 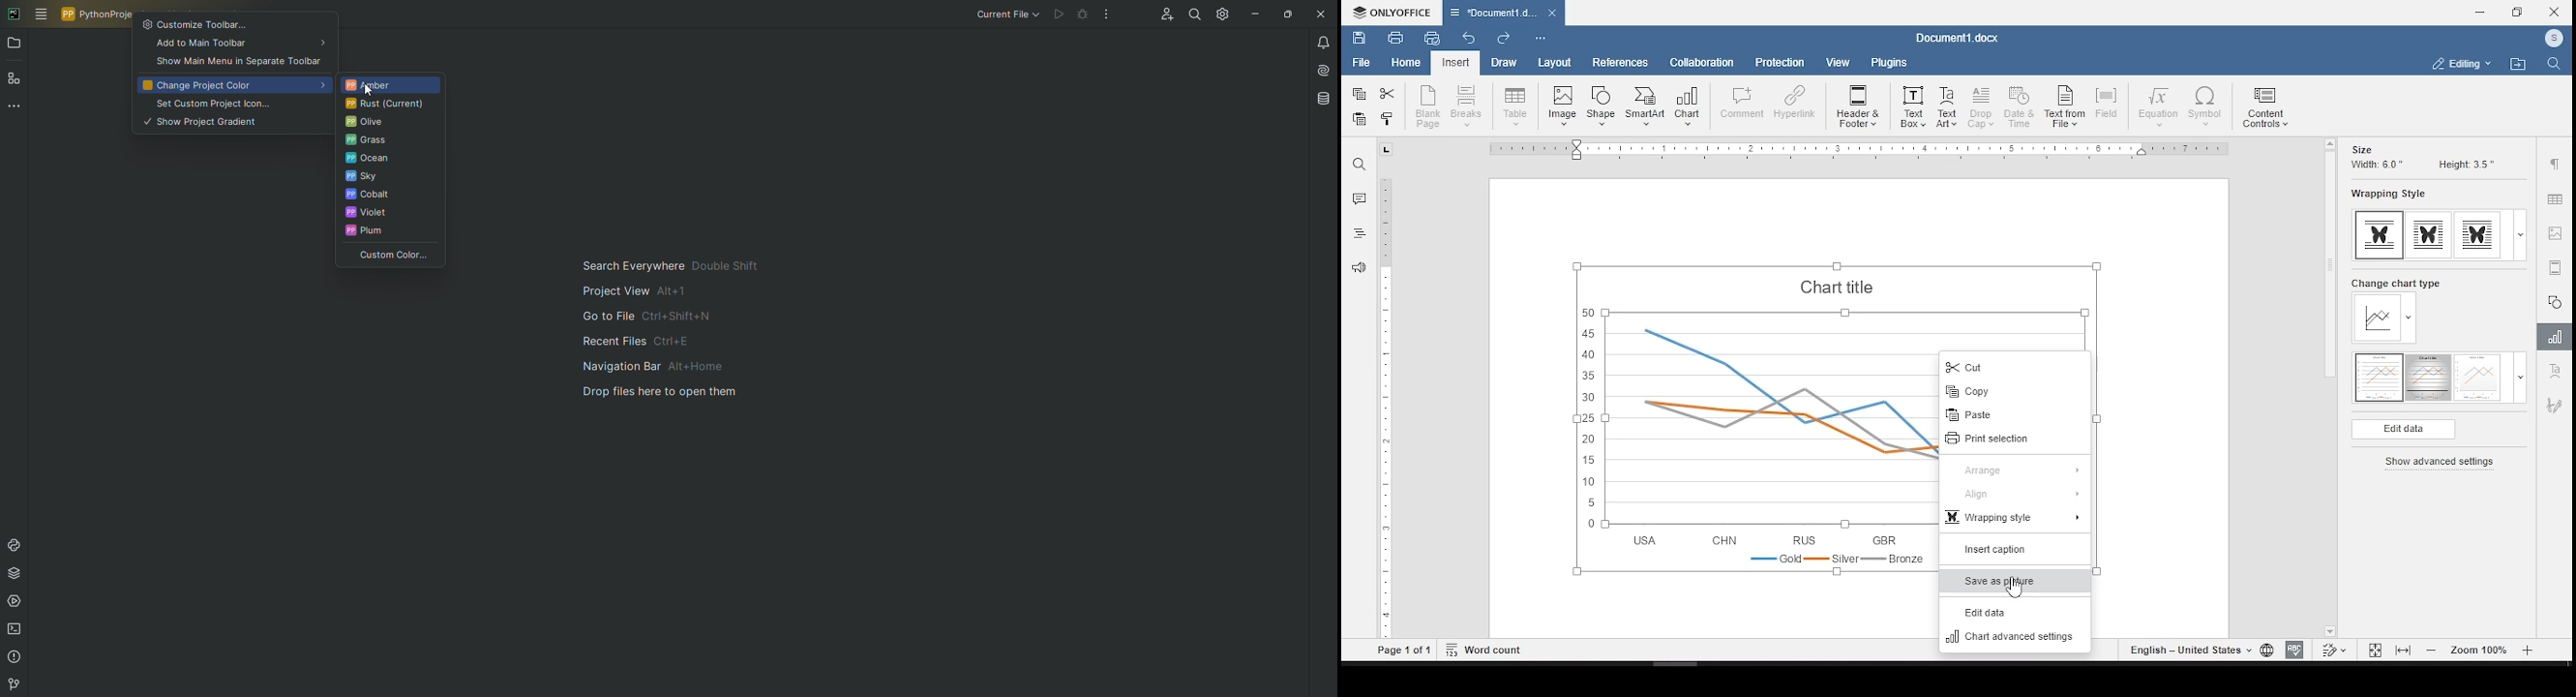 I want to click on size, so click(x=2361, y=149).